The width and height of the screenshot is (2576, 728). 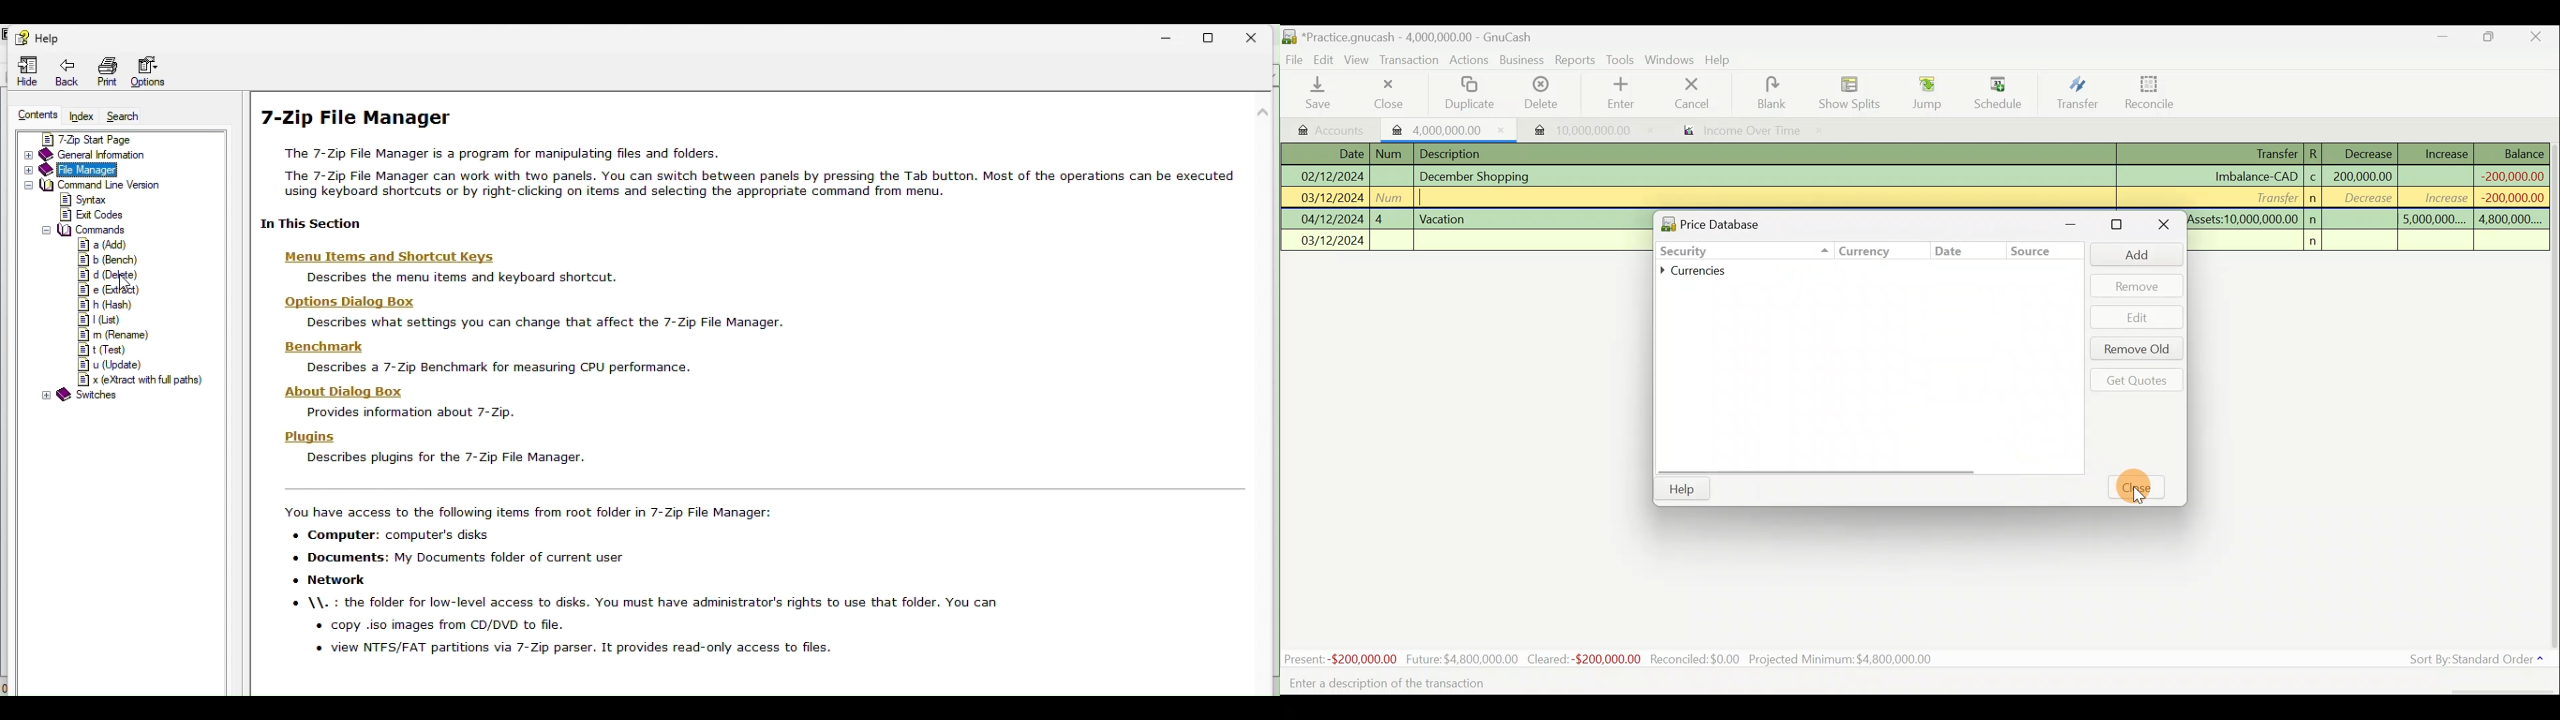 What do you see at coordinates (2134, 500) in the screenshot?
I see `Cursor` at bounding box center [2134, 500].